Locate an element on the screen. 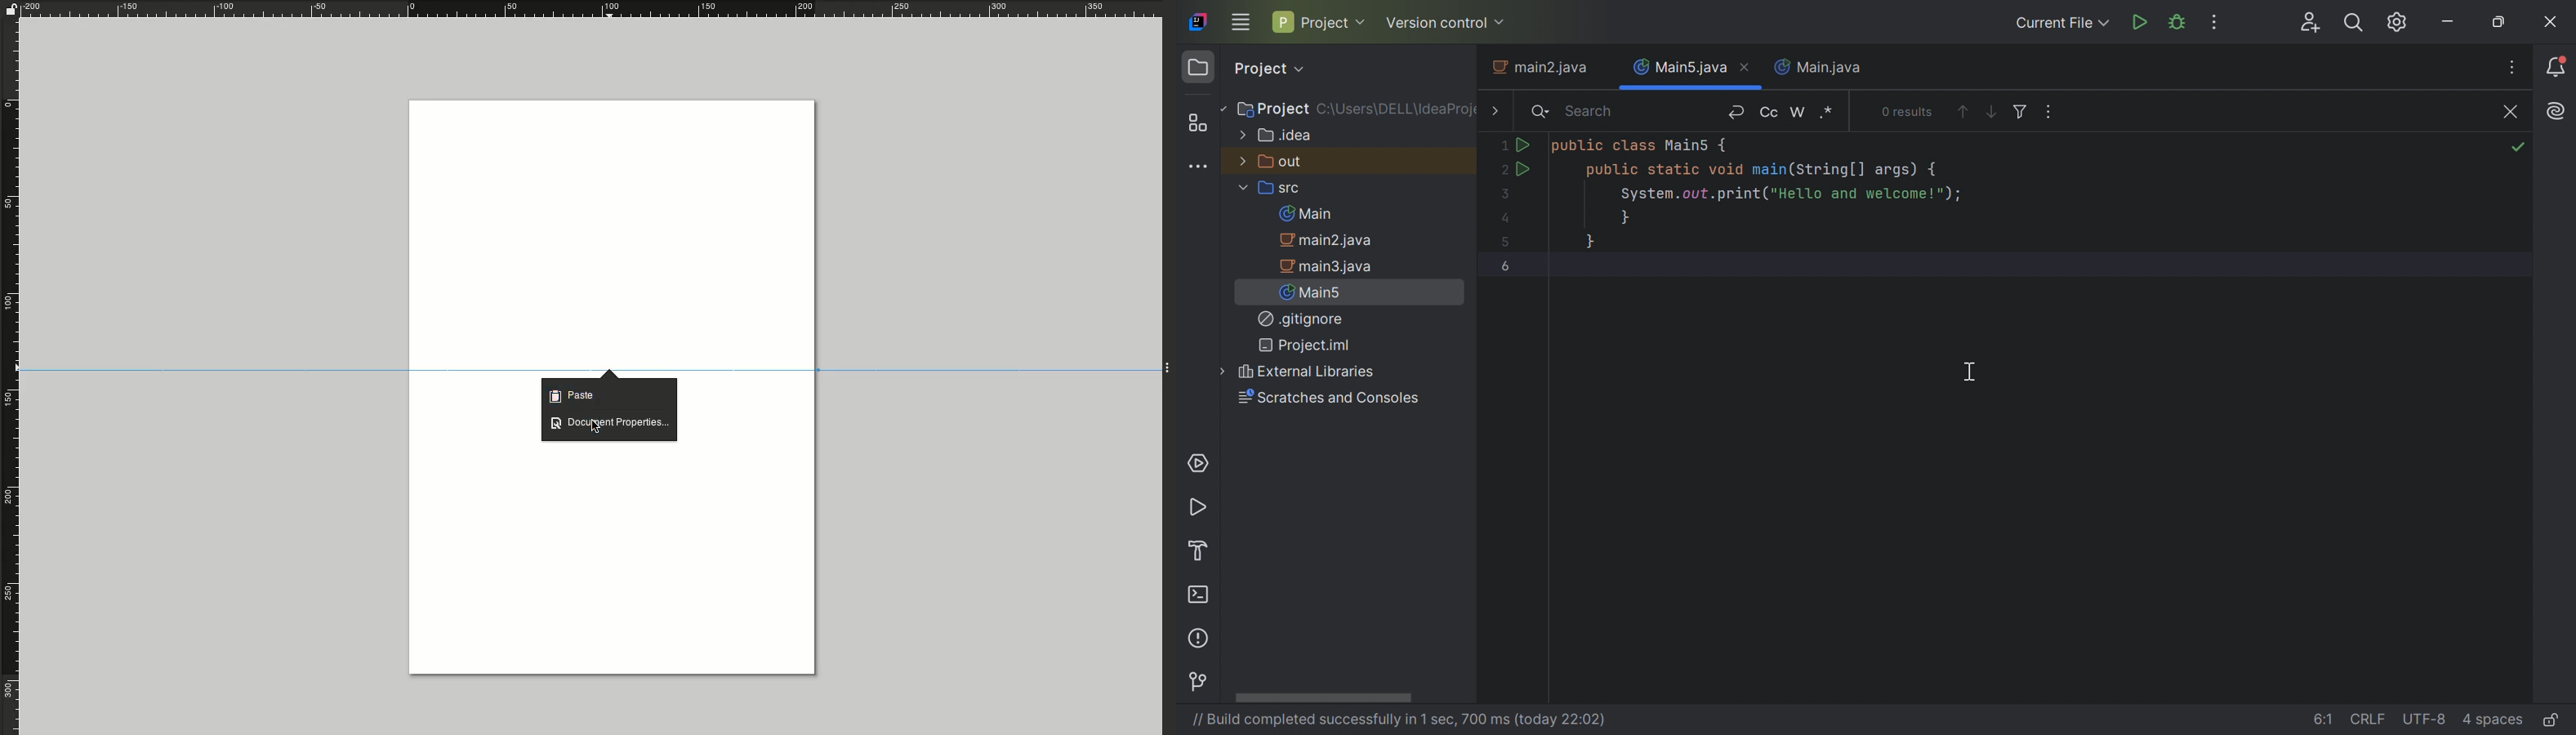  java program to print "Hello and Welcome!" is located at coordinates (1757, 195).